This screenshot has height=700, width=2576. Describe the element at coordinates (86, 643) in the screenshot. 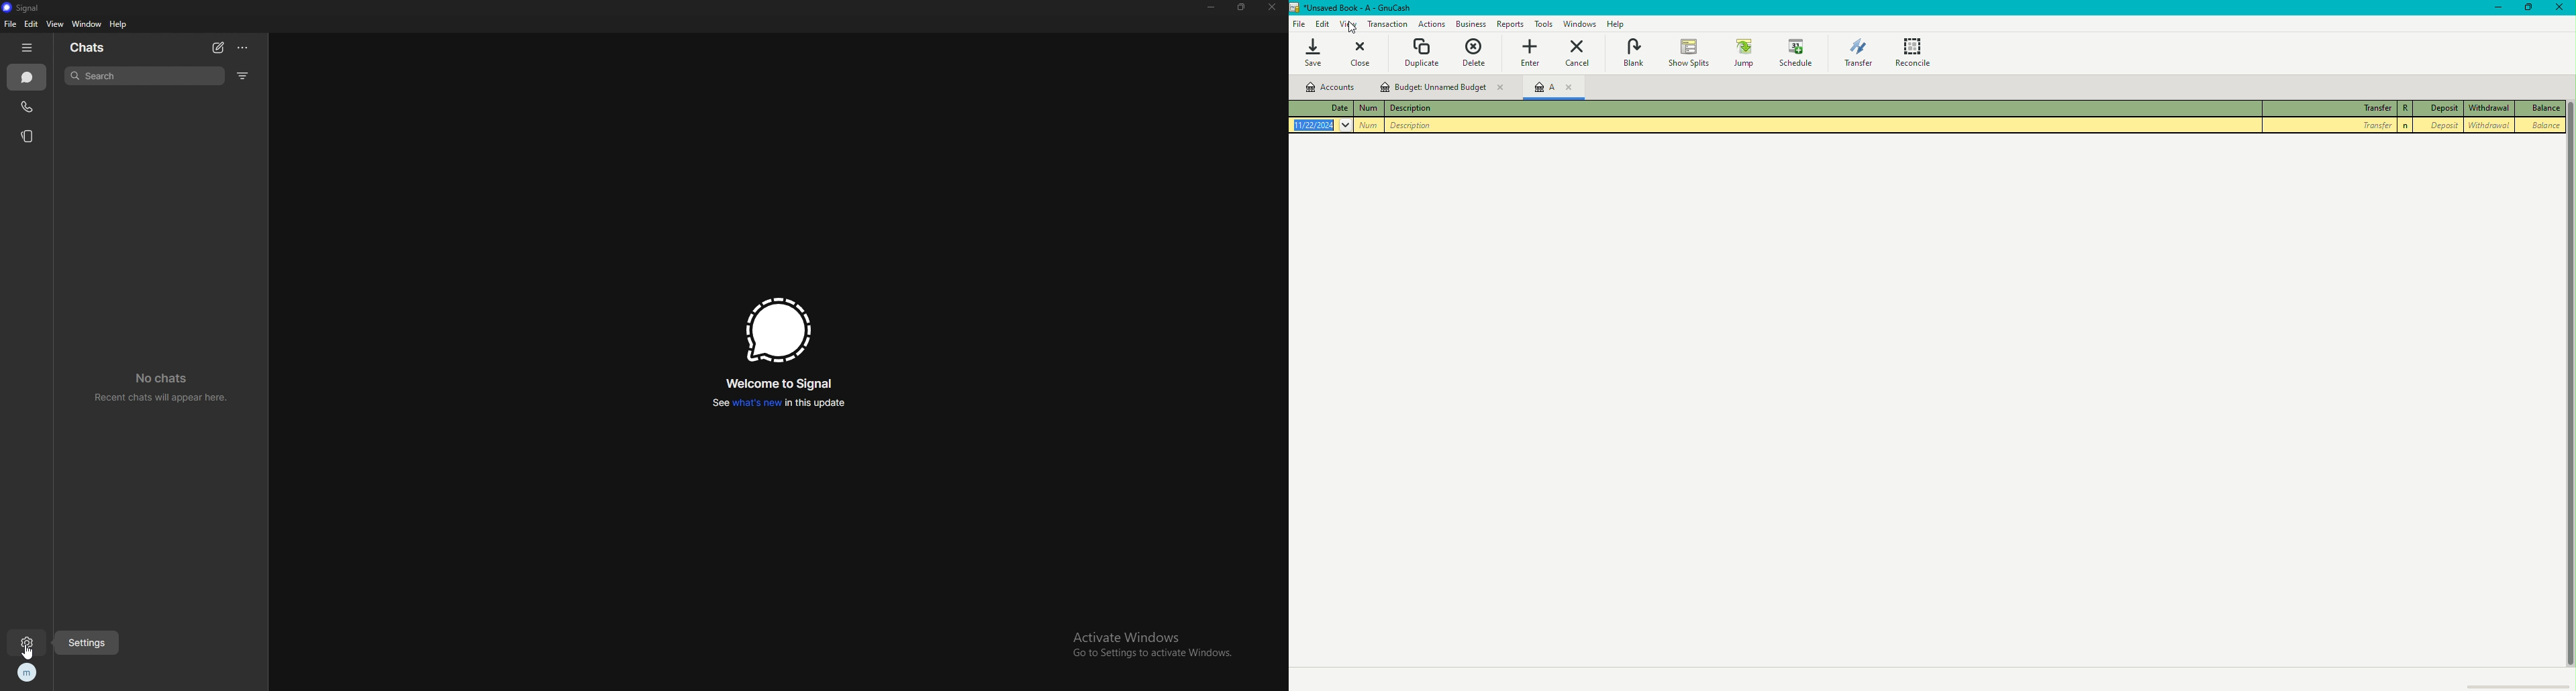

I see `settings` at that location.